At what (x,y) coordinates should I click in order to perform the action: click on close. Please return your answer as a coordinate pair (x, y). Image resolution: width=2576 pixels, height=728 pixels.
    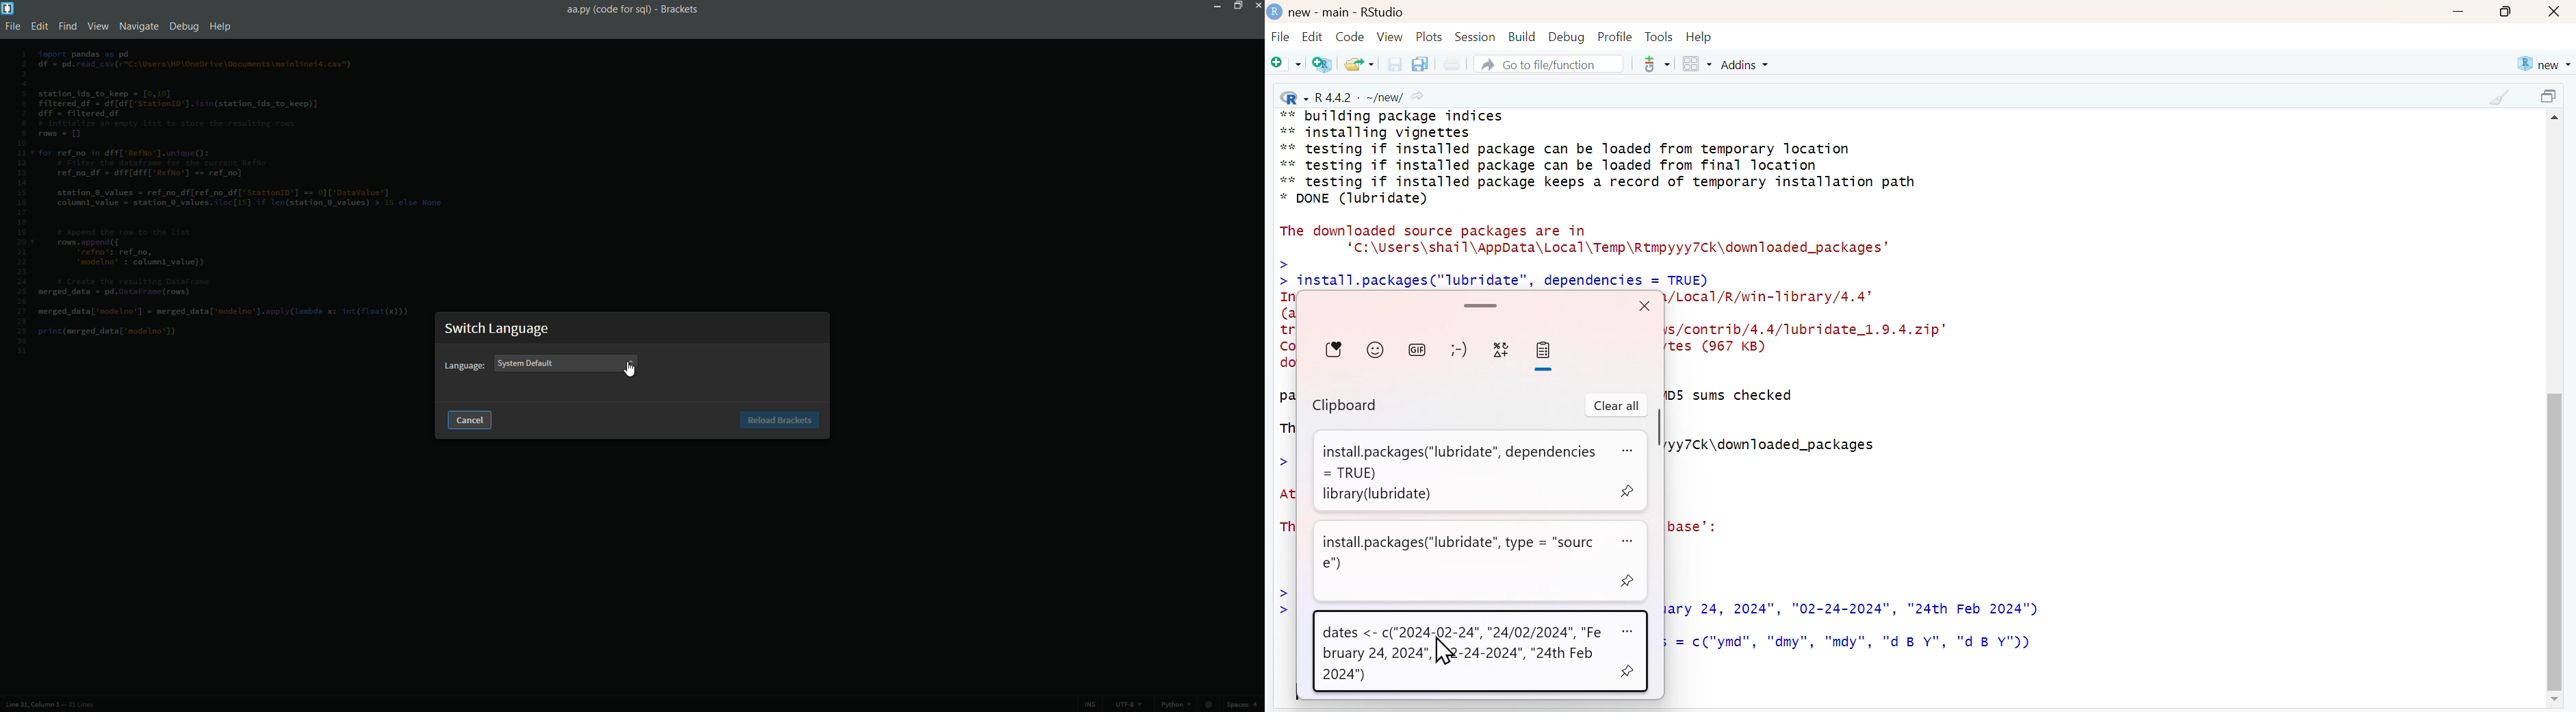
    Looking at the image, I should click on (2555, 12).